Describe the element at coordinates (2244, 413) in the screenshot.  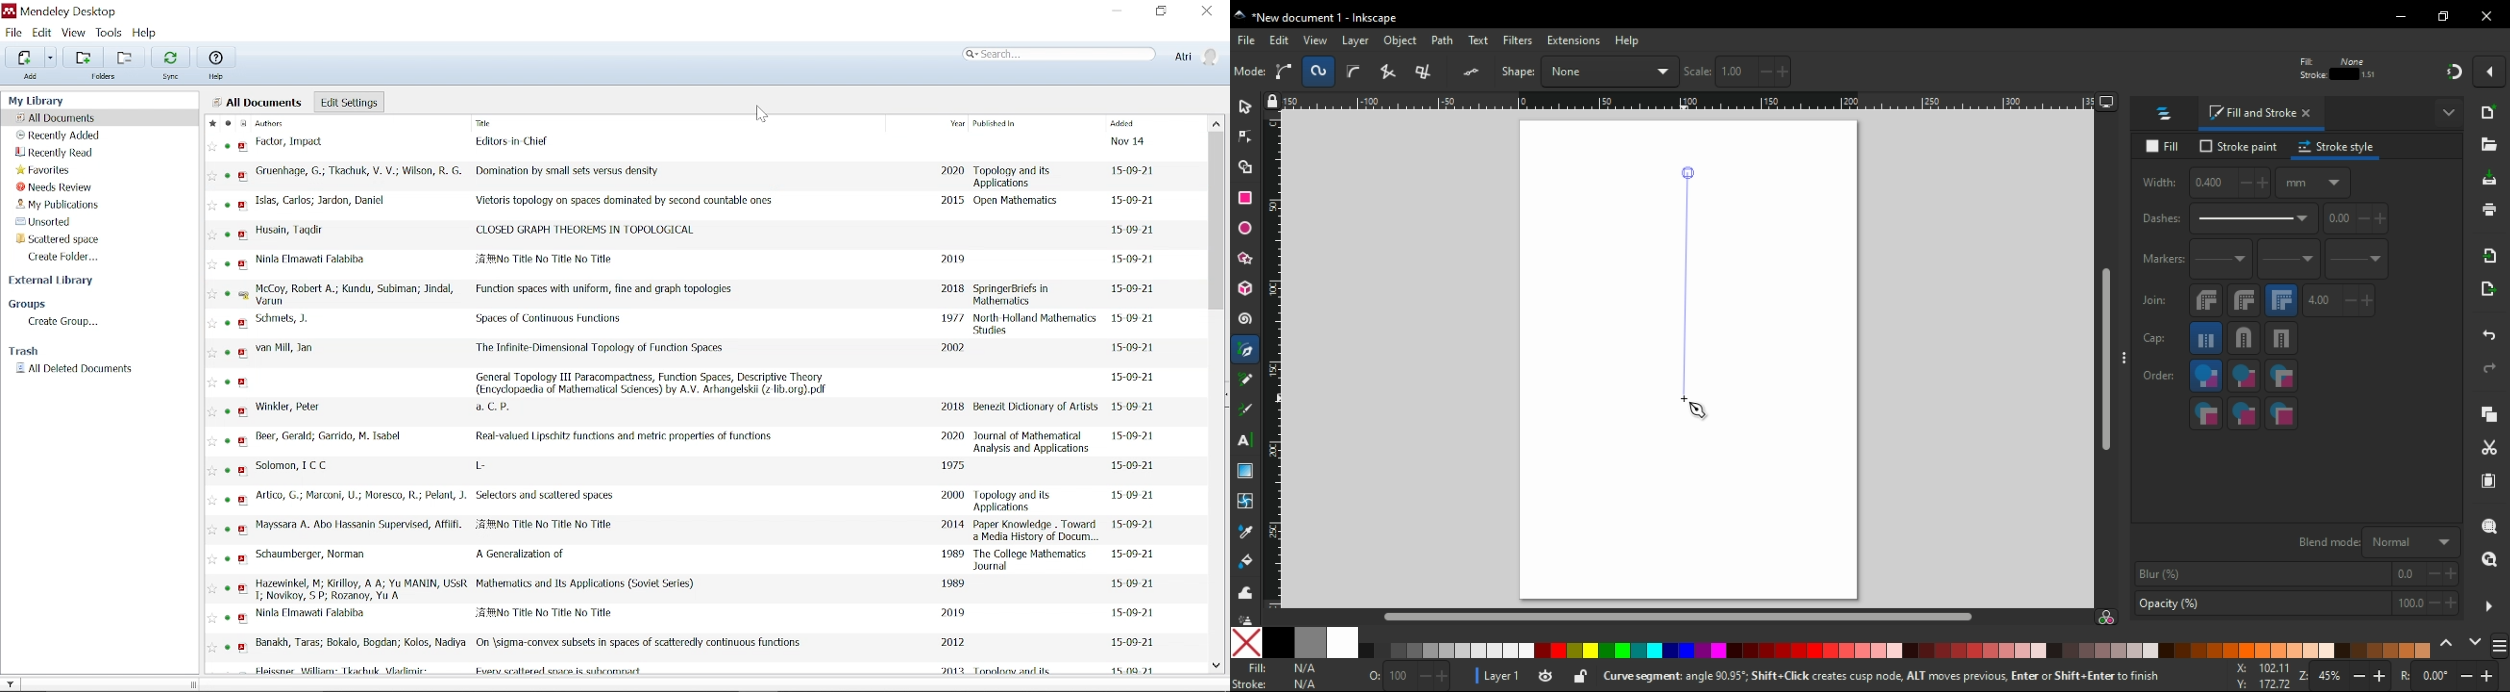
I see `stroke markers` at that location.